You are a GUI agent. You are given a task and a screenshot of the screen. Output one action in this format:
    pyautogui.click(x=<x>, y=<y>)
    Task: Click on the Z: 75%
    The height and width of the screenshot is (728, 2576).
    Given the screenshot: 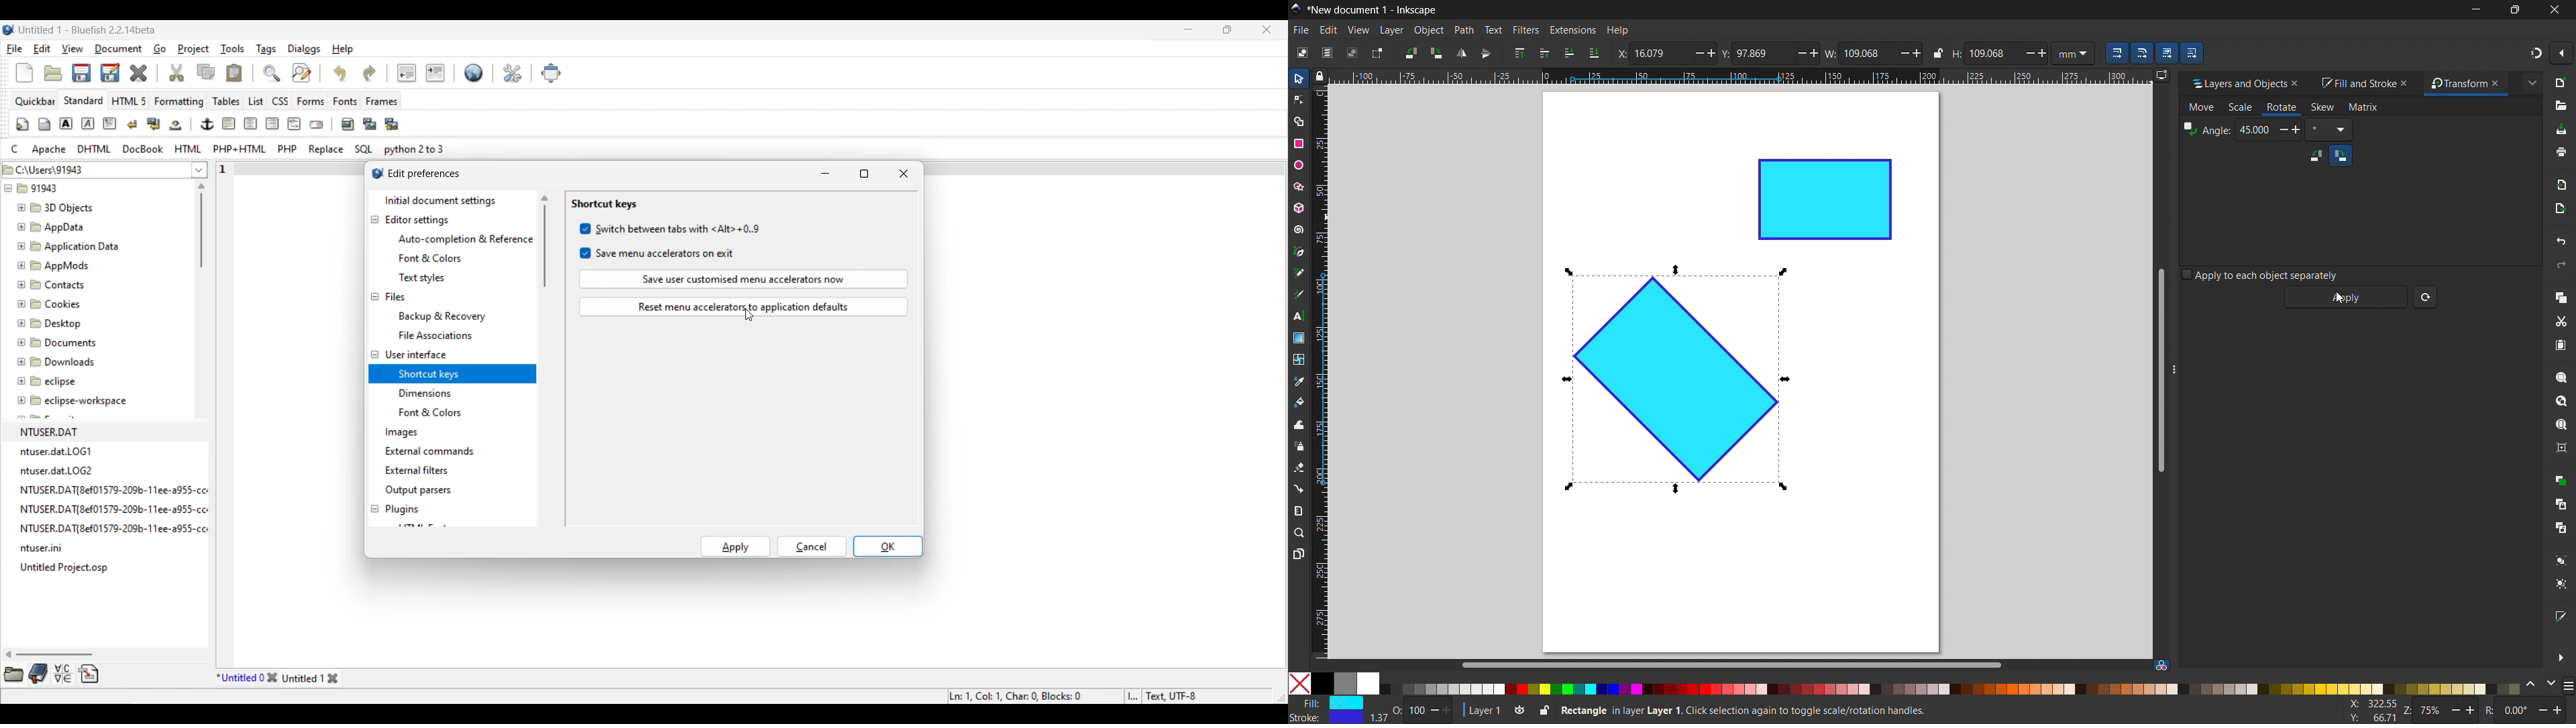 What is the action you would take?
    pyautogui.click(x=2441, y=712)
    